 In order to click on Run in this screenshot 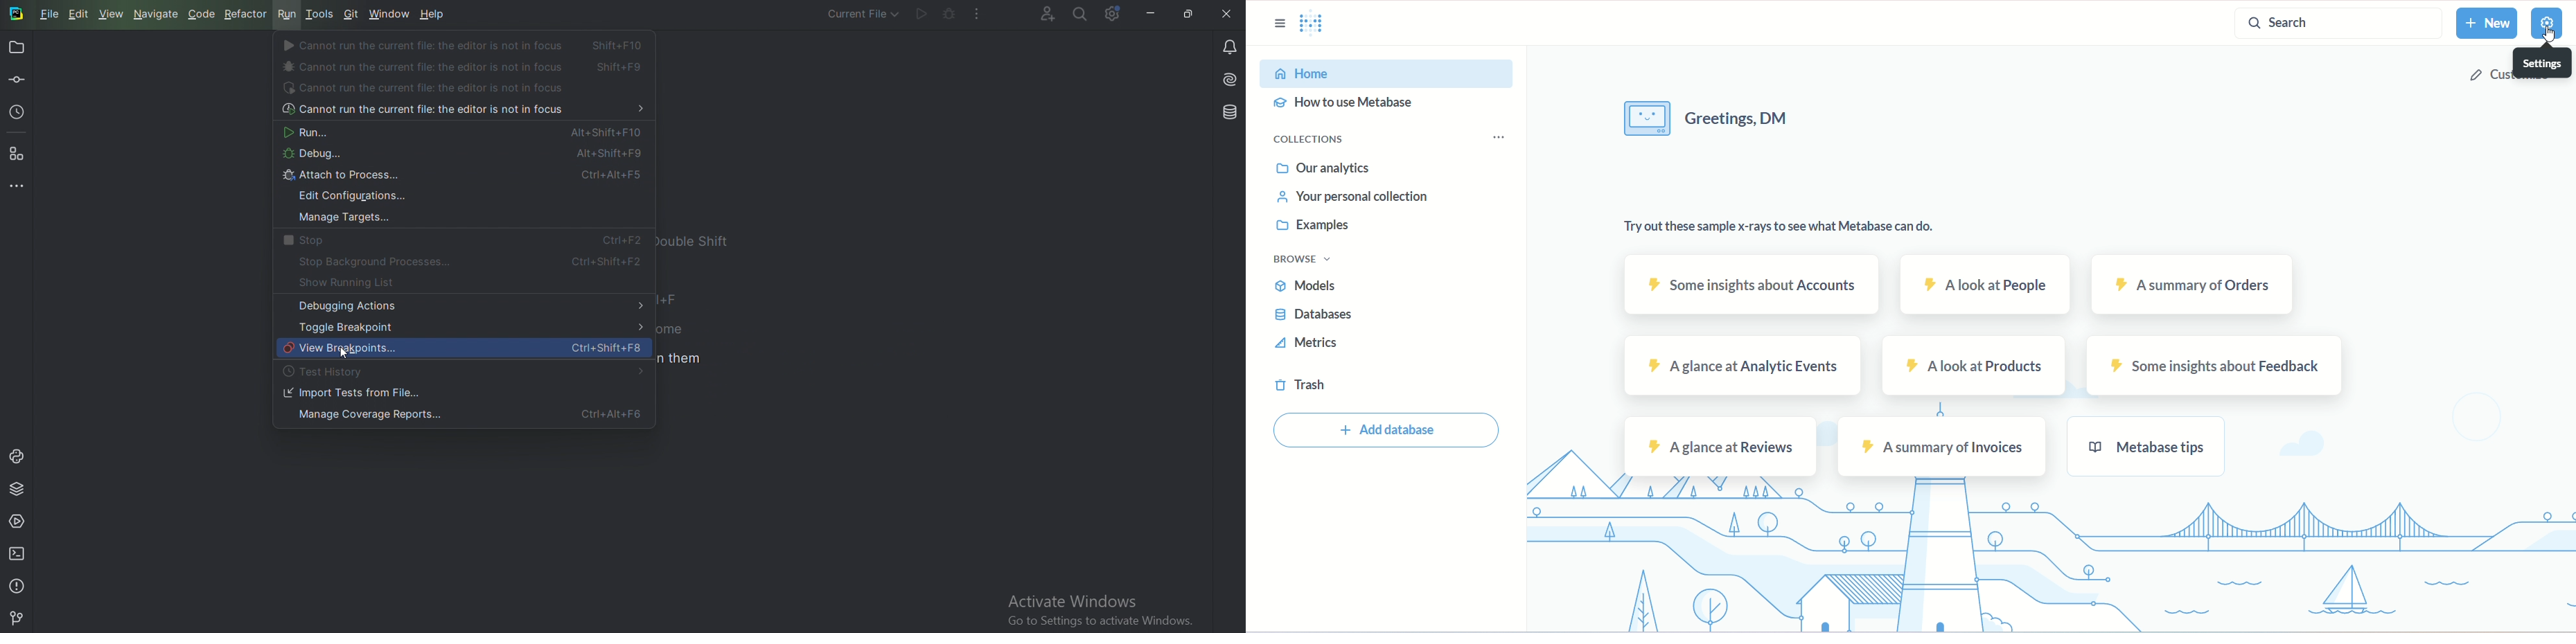, I will do `click(459, 133)`.